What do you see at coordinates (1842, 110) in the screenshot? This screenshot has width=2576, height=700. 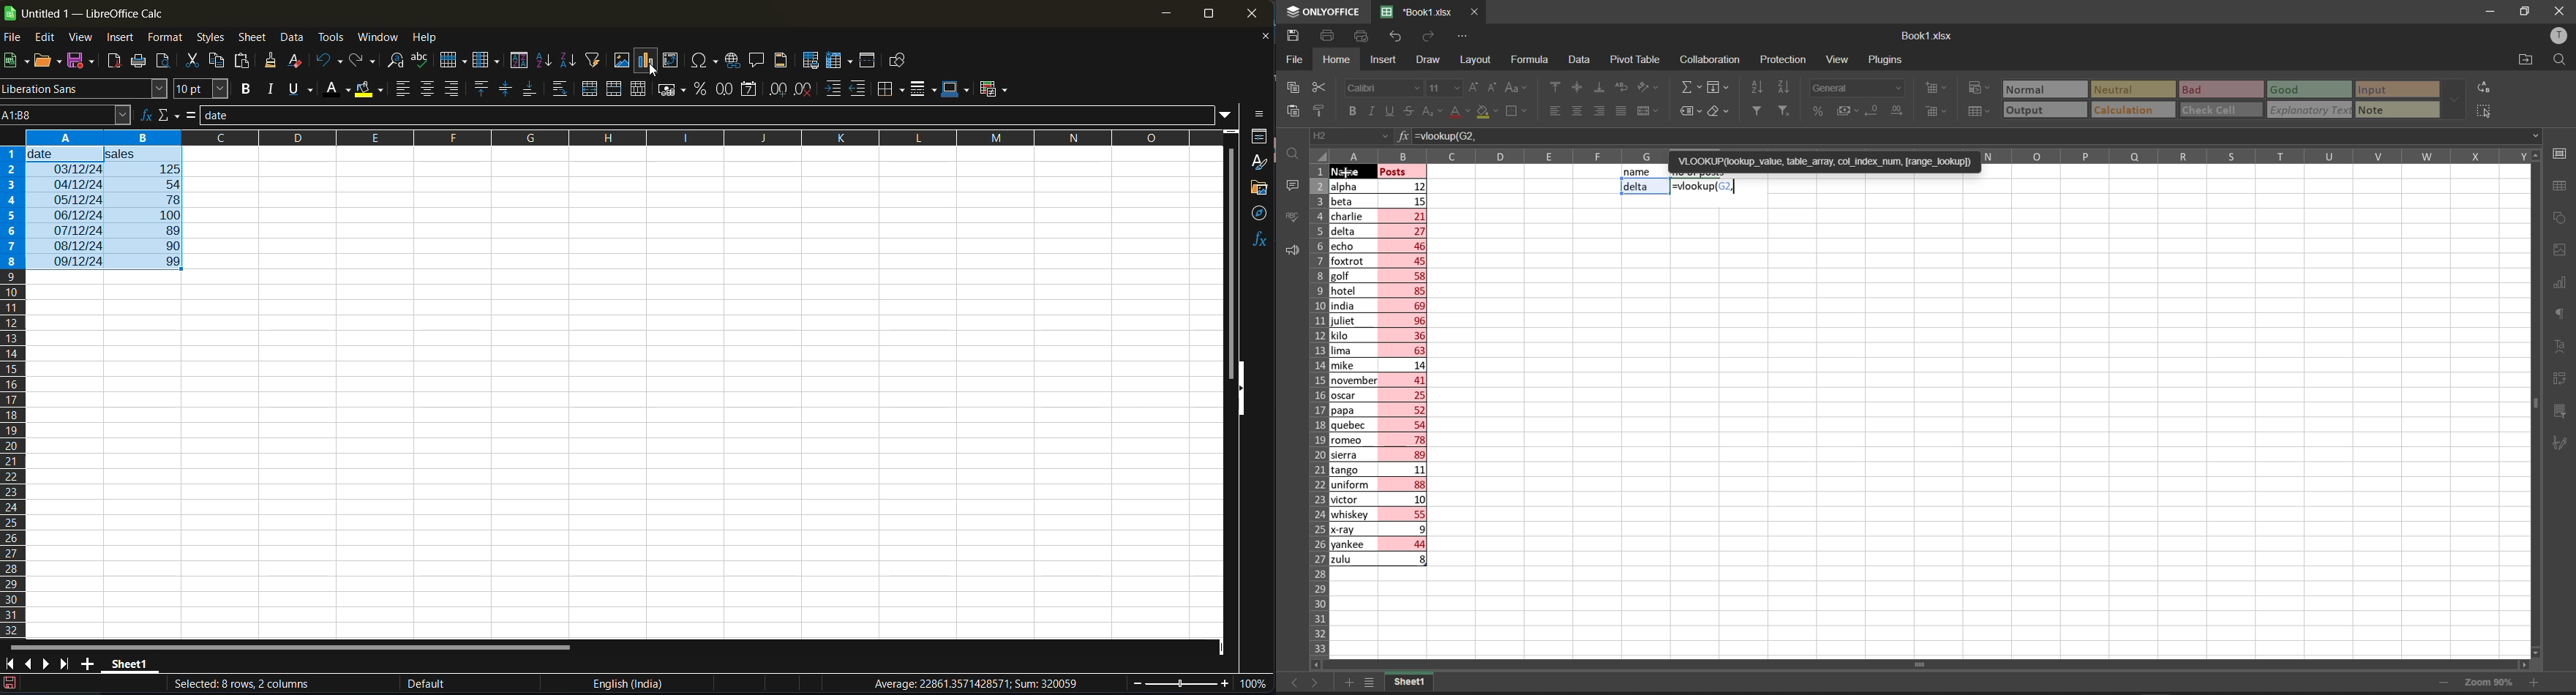 I see `accounting style` at bounding box center [1842, 110].